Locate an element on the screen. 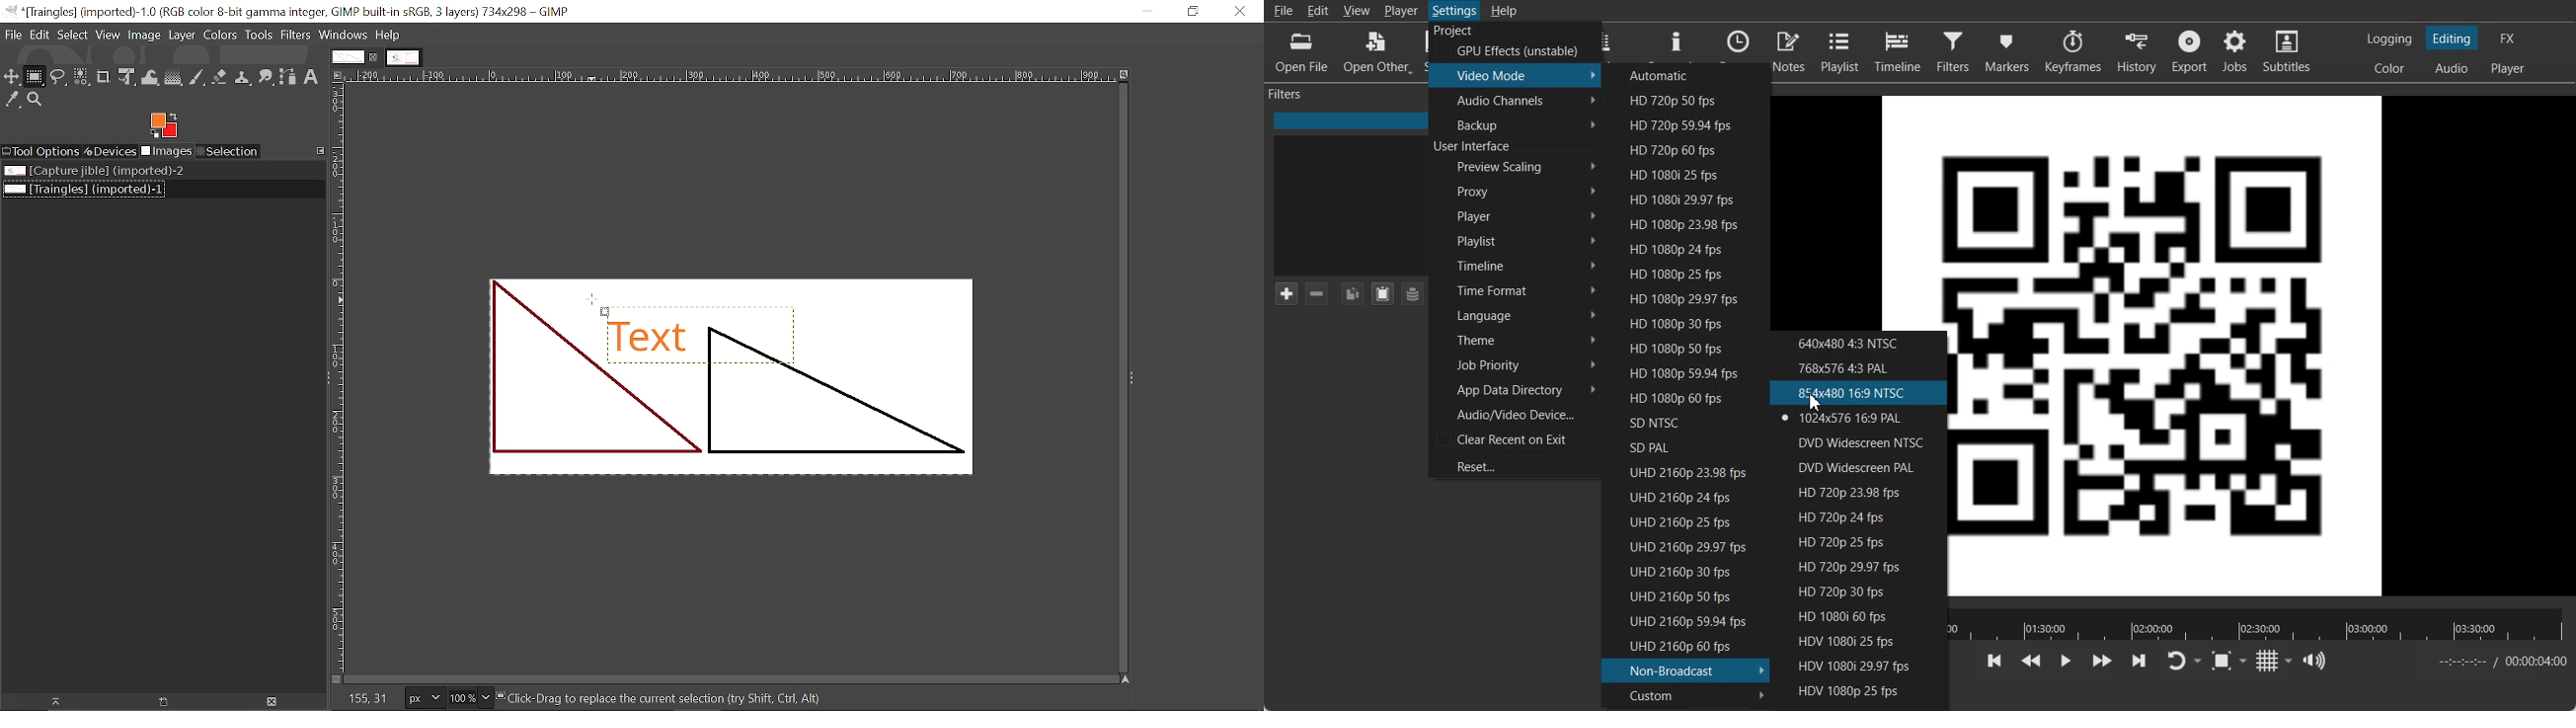  Crop tool is located at coordinates (105, 78).